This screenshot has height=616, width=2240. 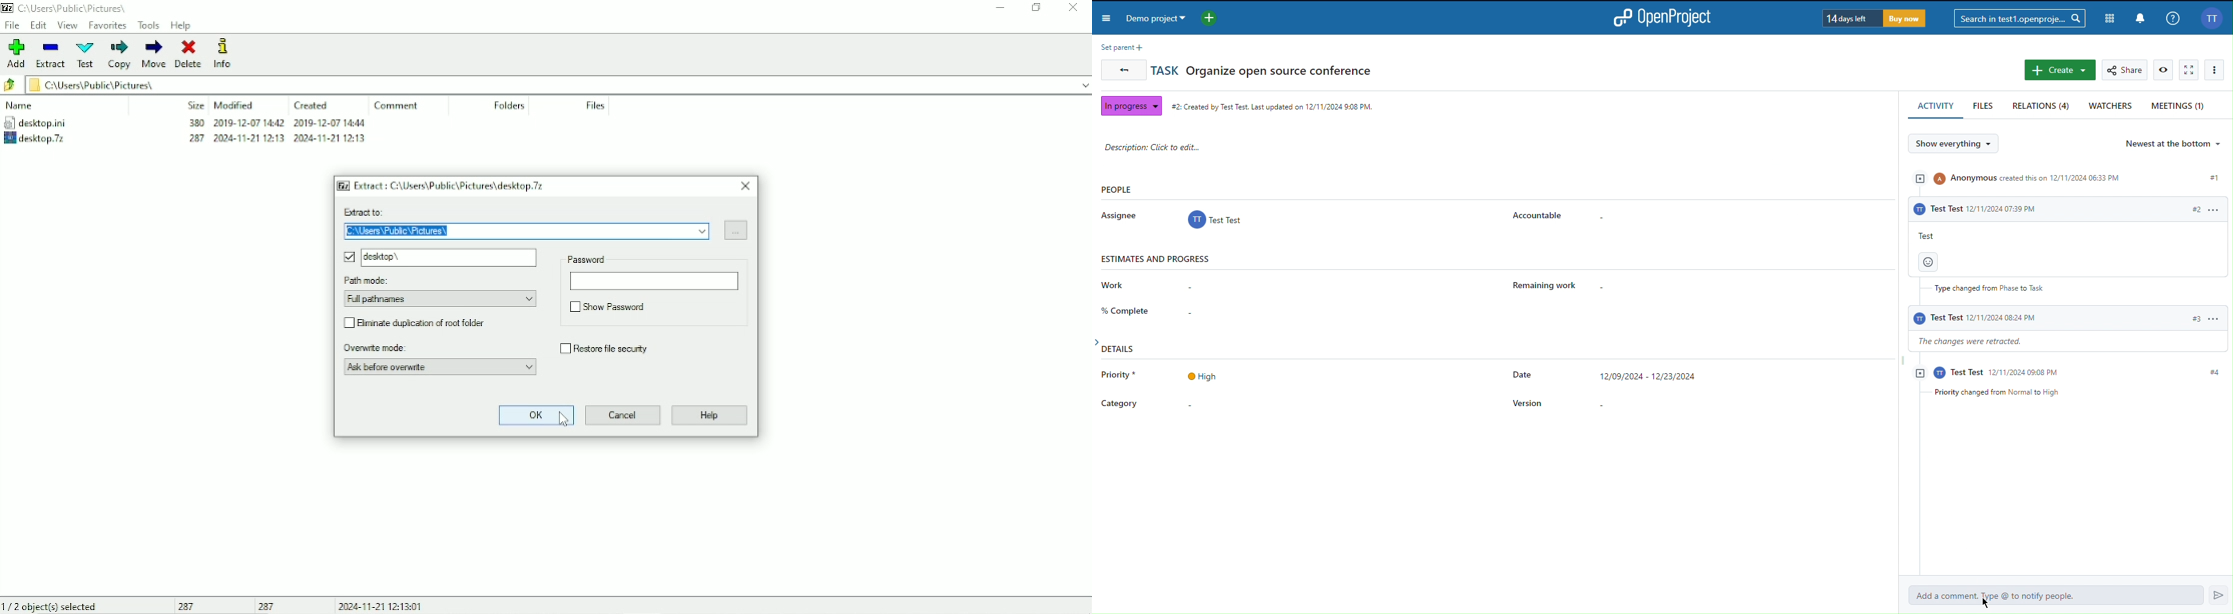 I want to click on Share, so click(x=2127, y=70).